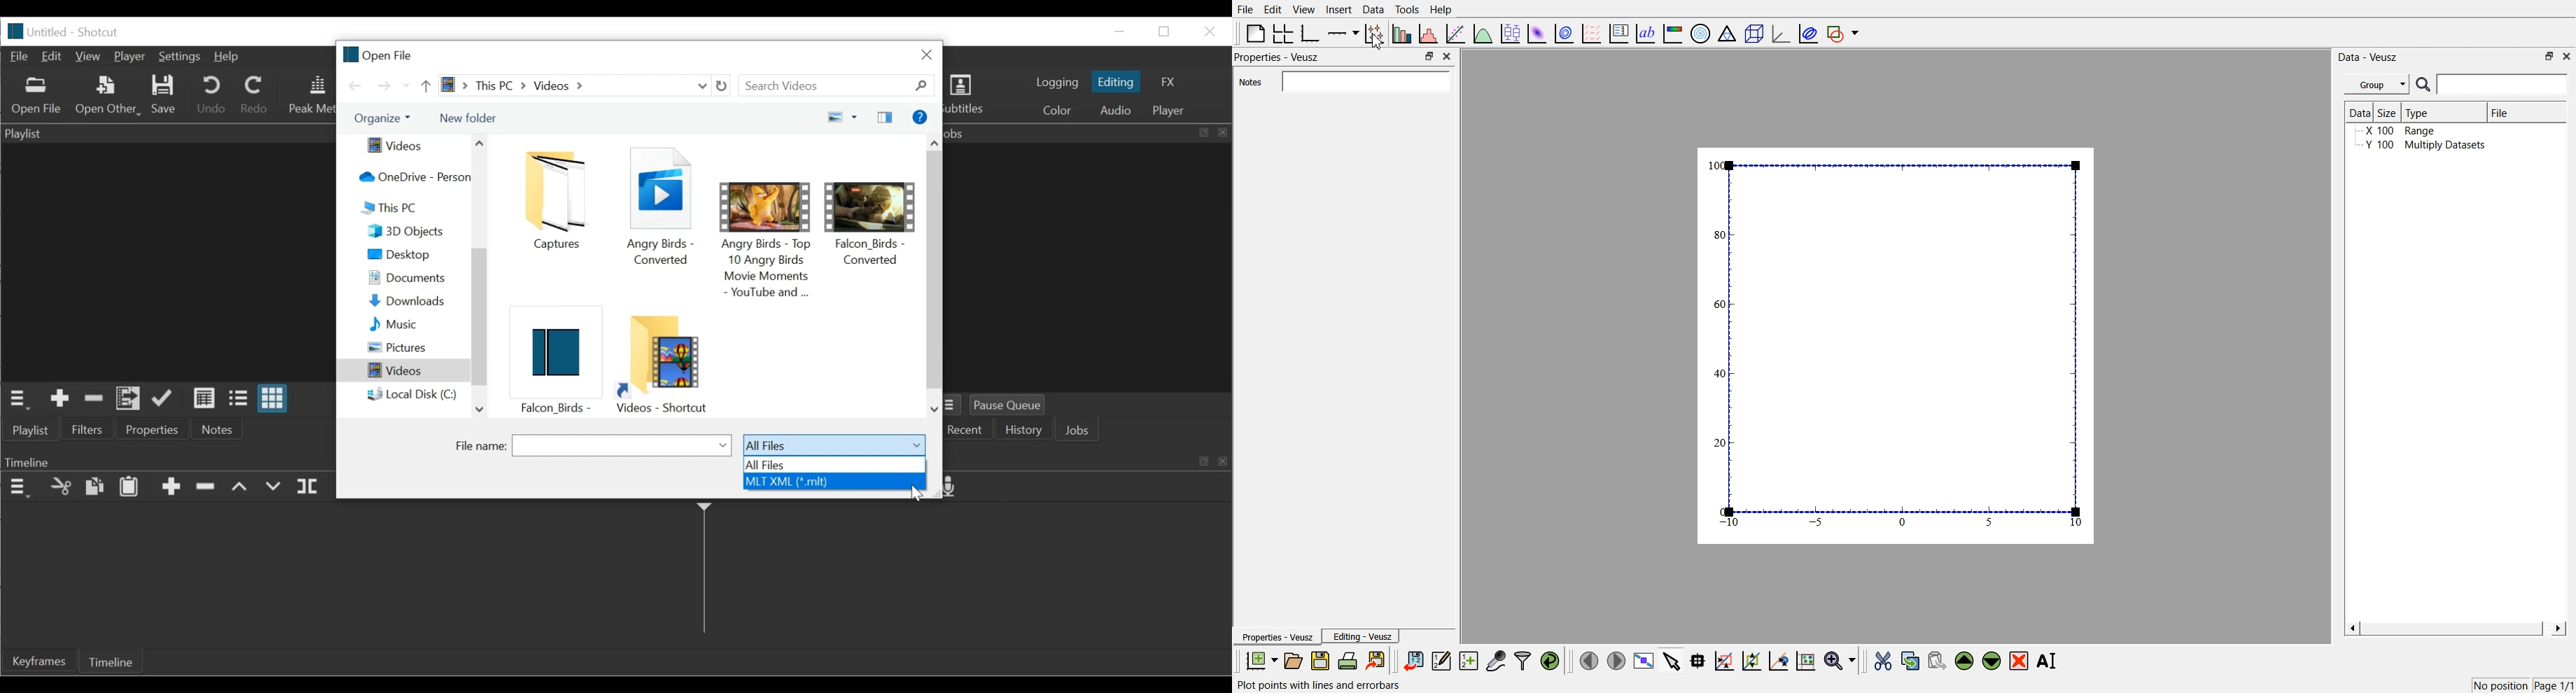 The width and height of the screenshot is (2576, 700). I want to click on create new datasets, so click(1469, 661).